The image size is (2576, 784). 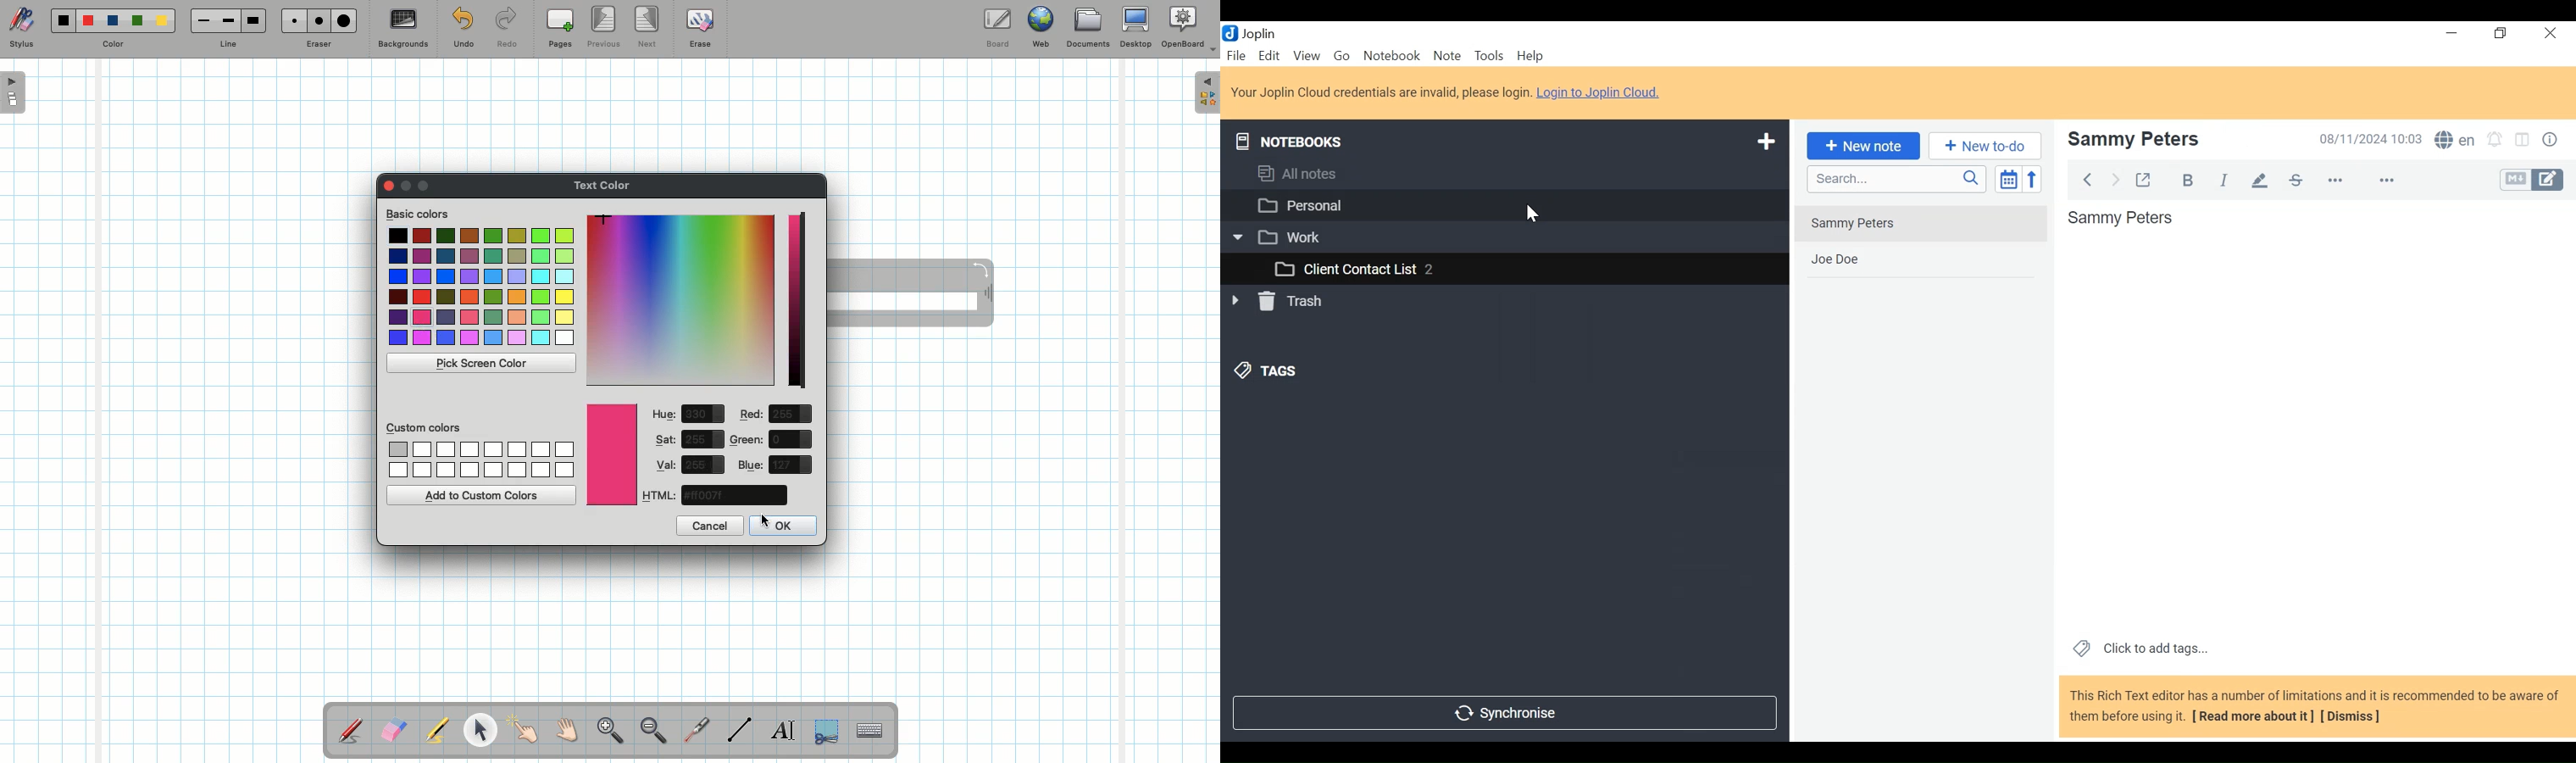 What do you see at coordinates (384, 185) in the screenshot?
I see `Clor` at bounding box center [384, 185].